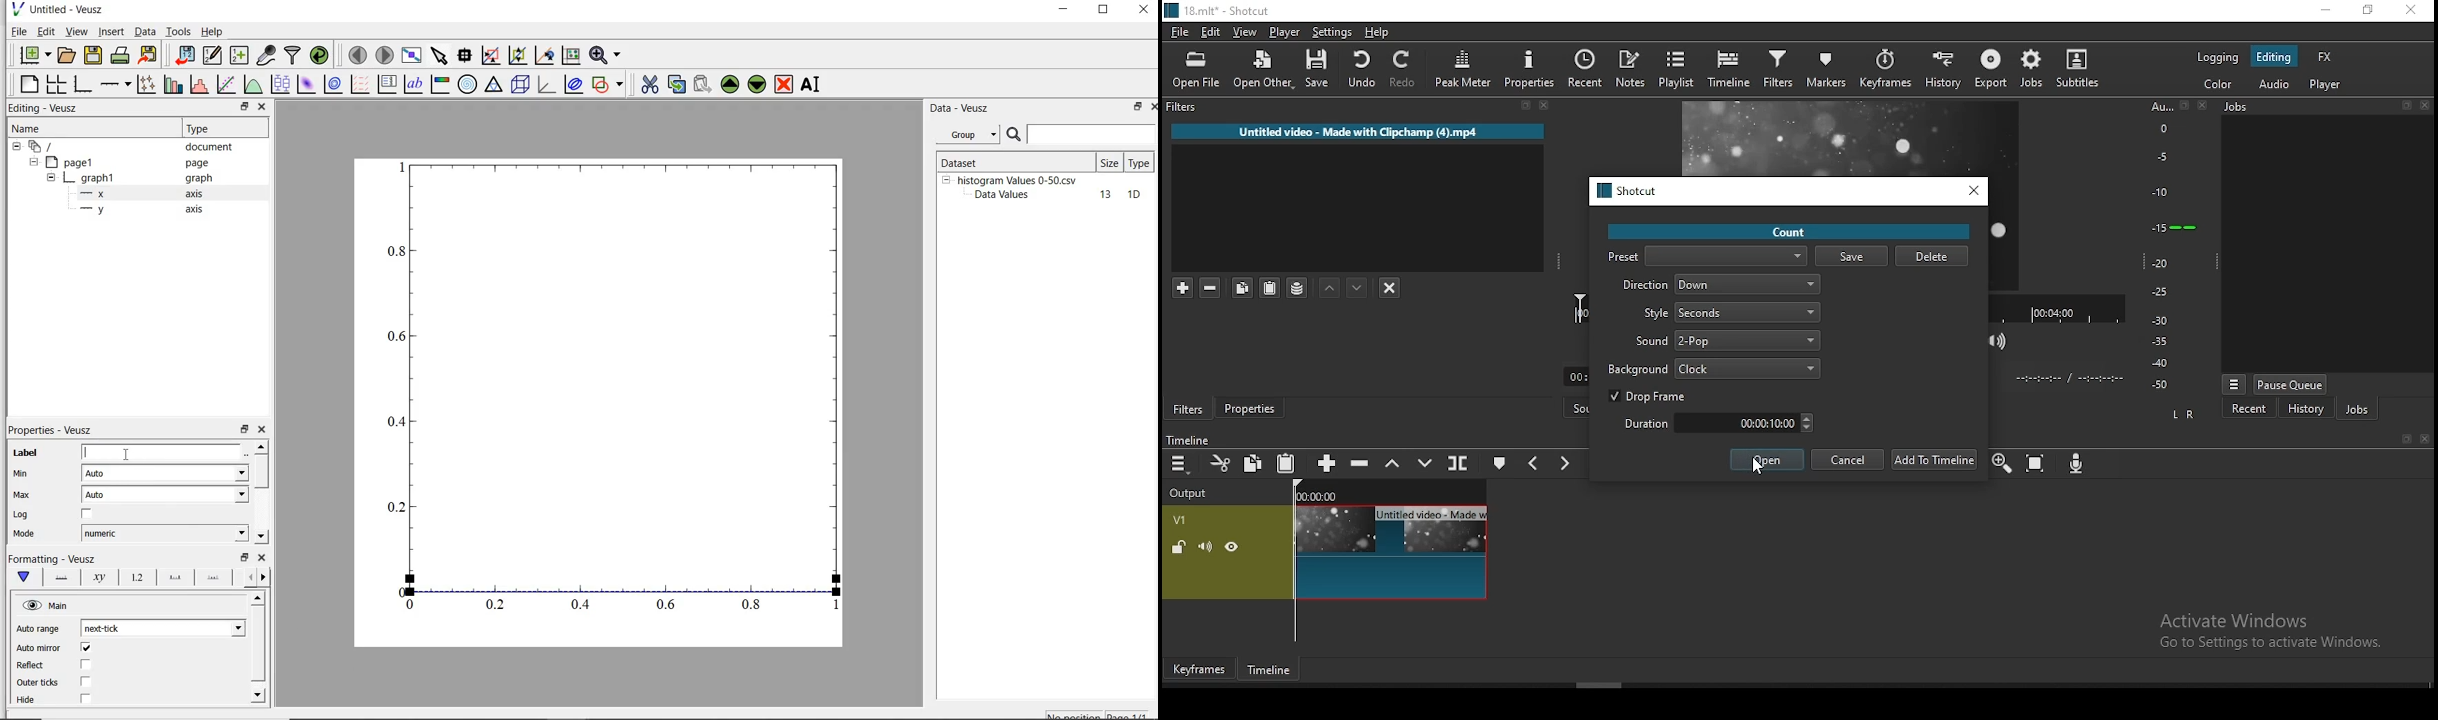  Describe the element at coordinates (1297, 288) in the screenshot. I see `save filter sets` at that location.